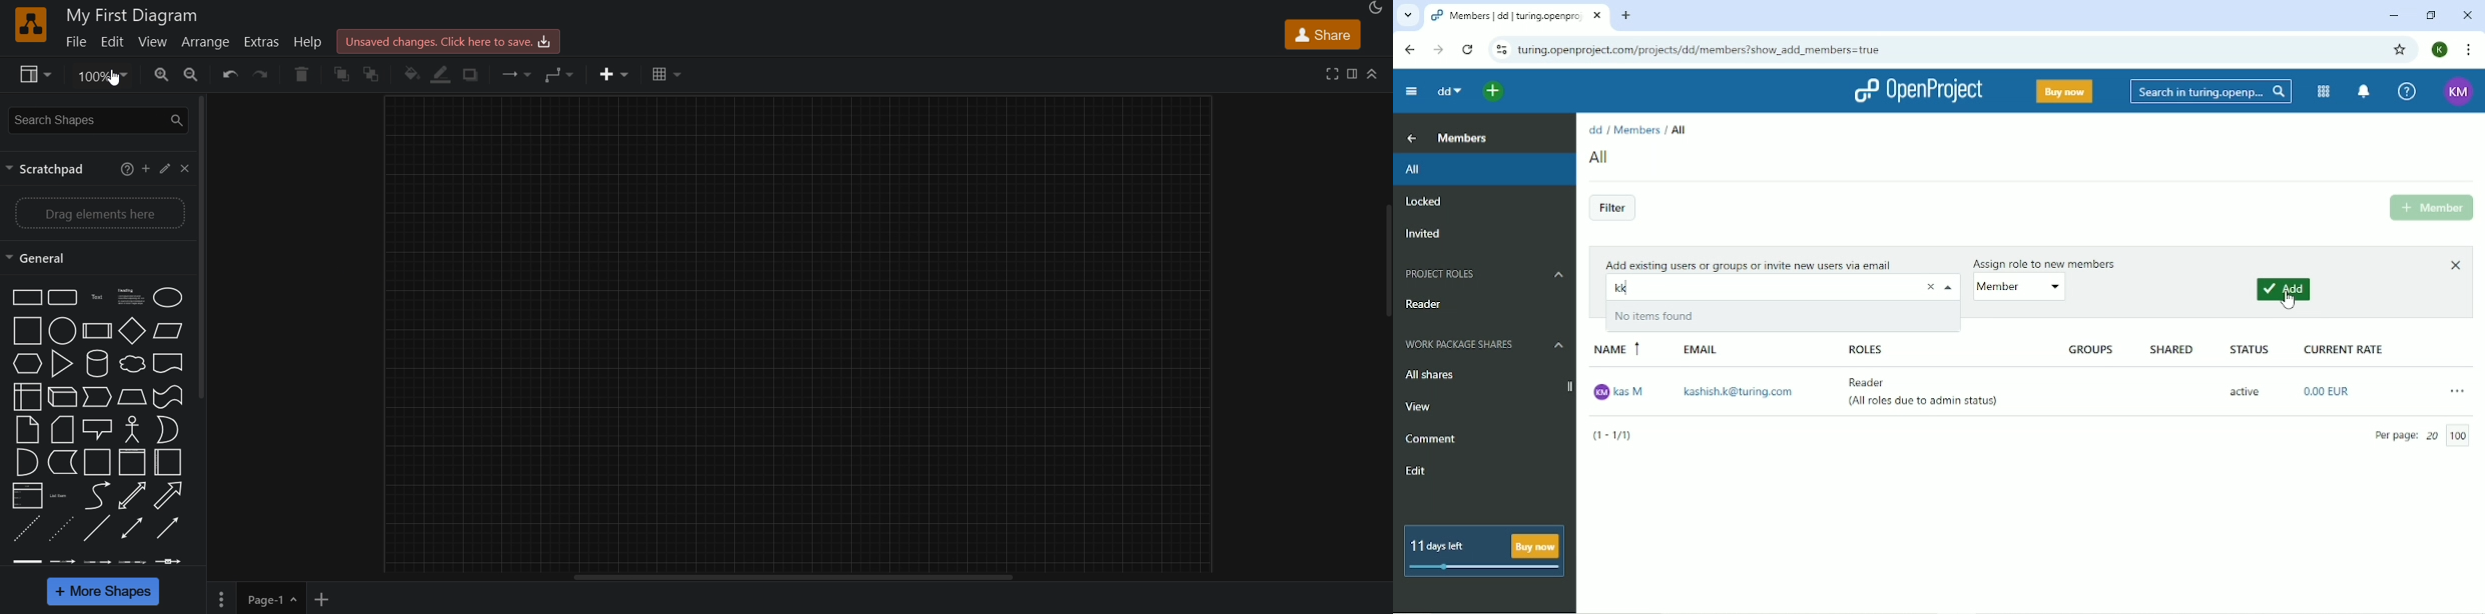 The height and width of the screenshot is (616, 2492). I want to click on Assign role to new members, so click(2048, 261).